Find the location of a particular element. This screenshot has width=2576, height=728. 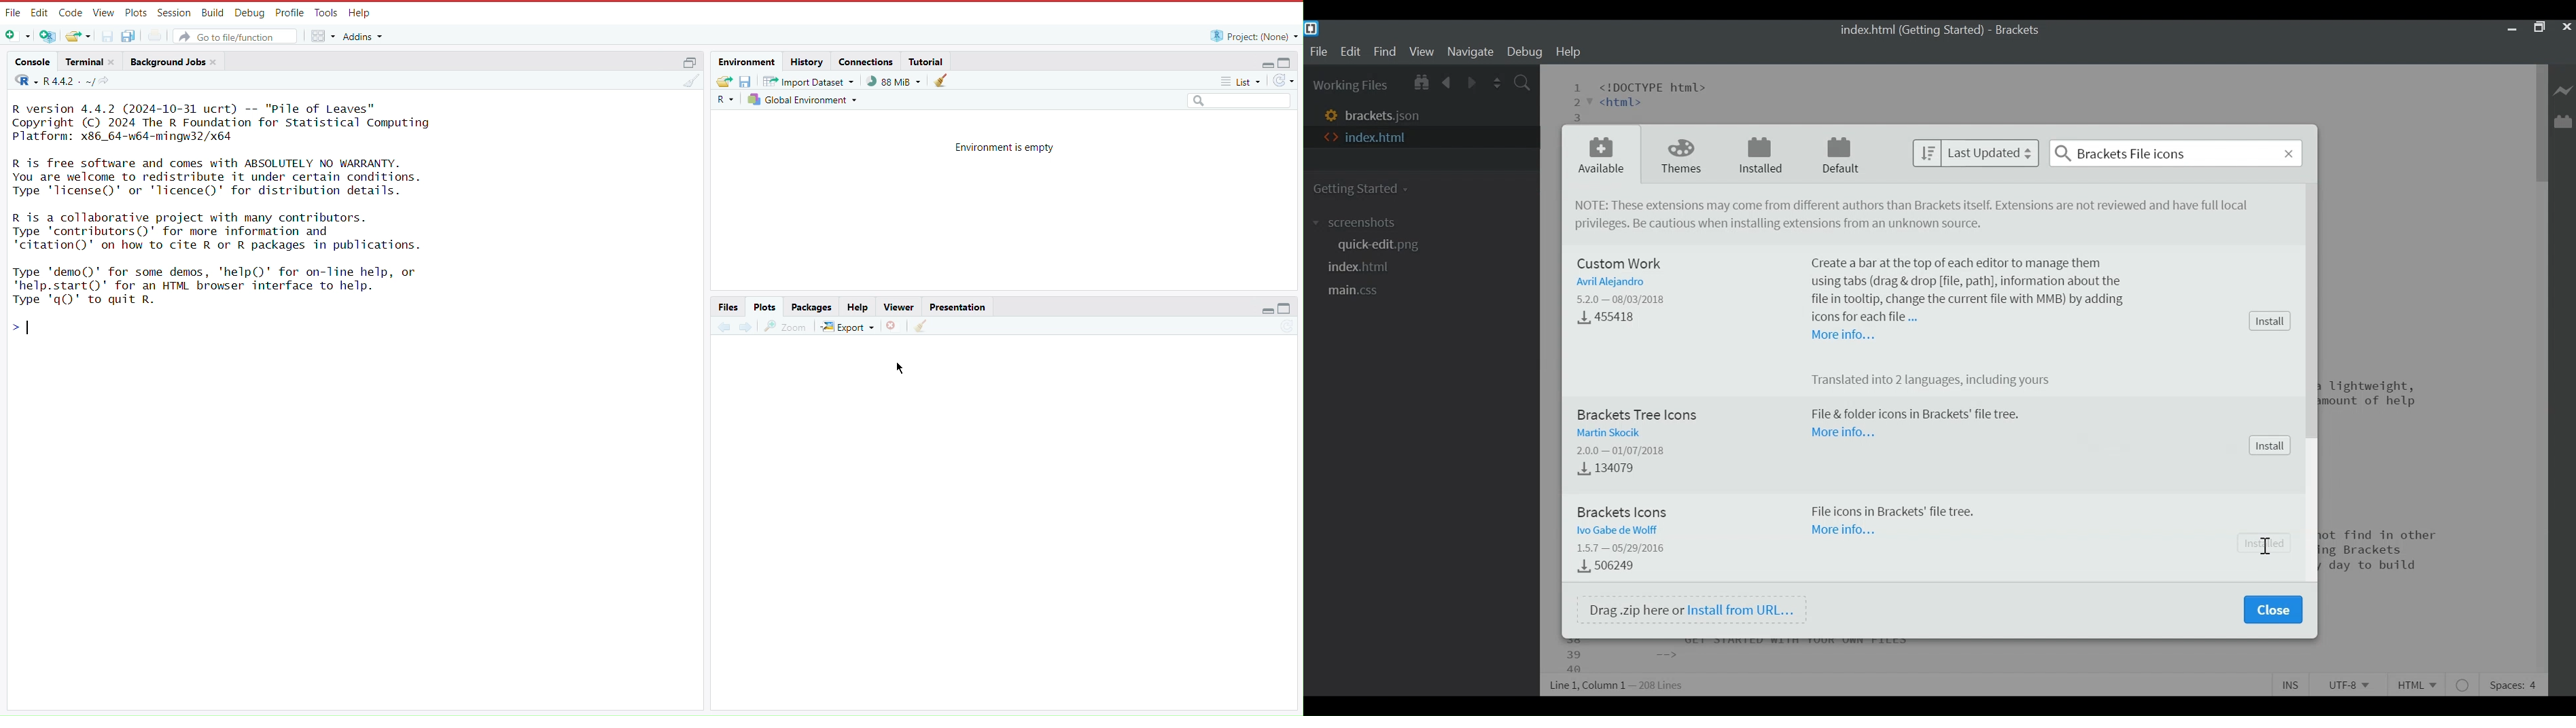

Save all open documents (Ctrl + Alt + S) is located at coordinates (135, 35).